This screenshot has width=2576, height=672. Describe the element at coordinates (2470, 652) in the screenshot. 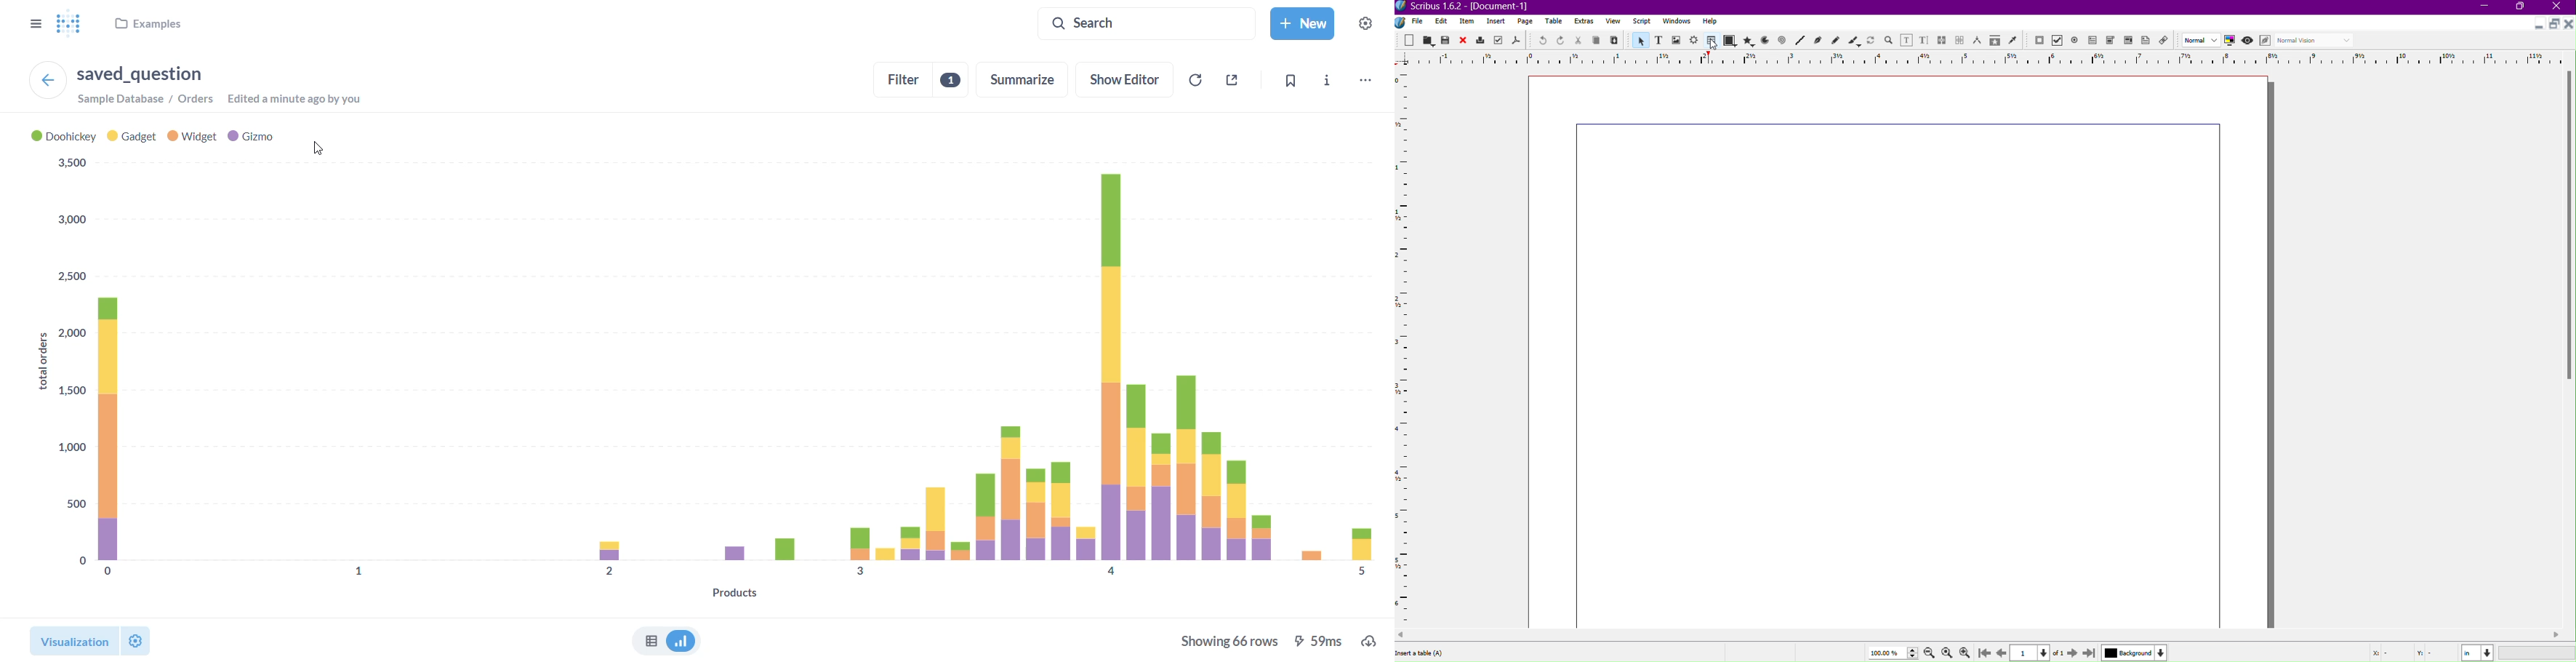

I see `Coordinates` at that location.